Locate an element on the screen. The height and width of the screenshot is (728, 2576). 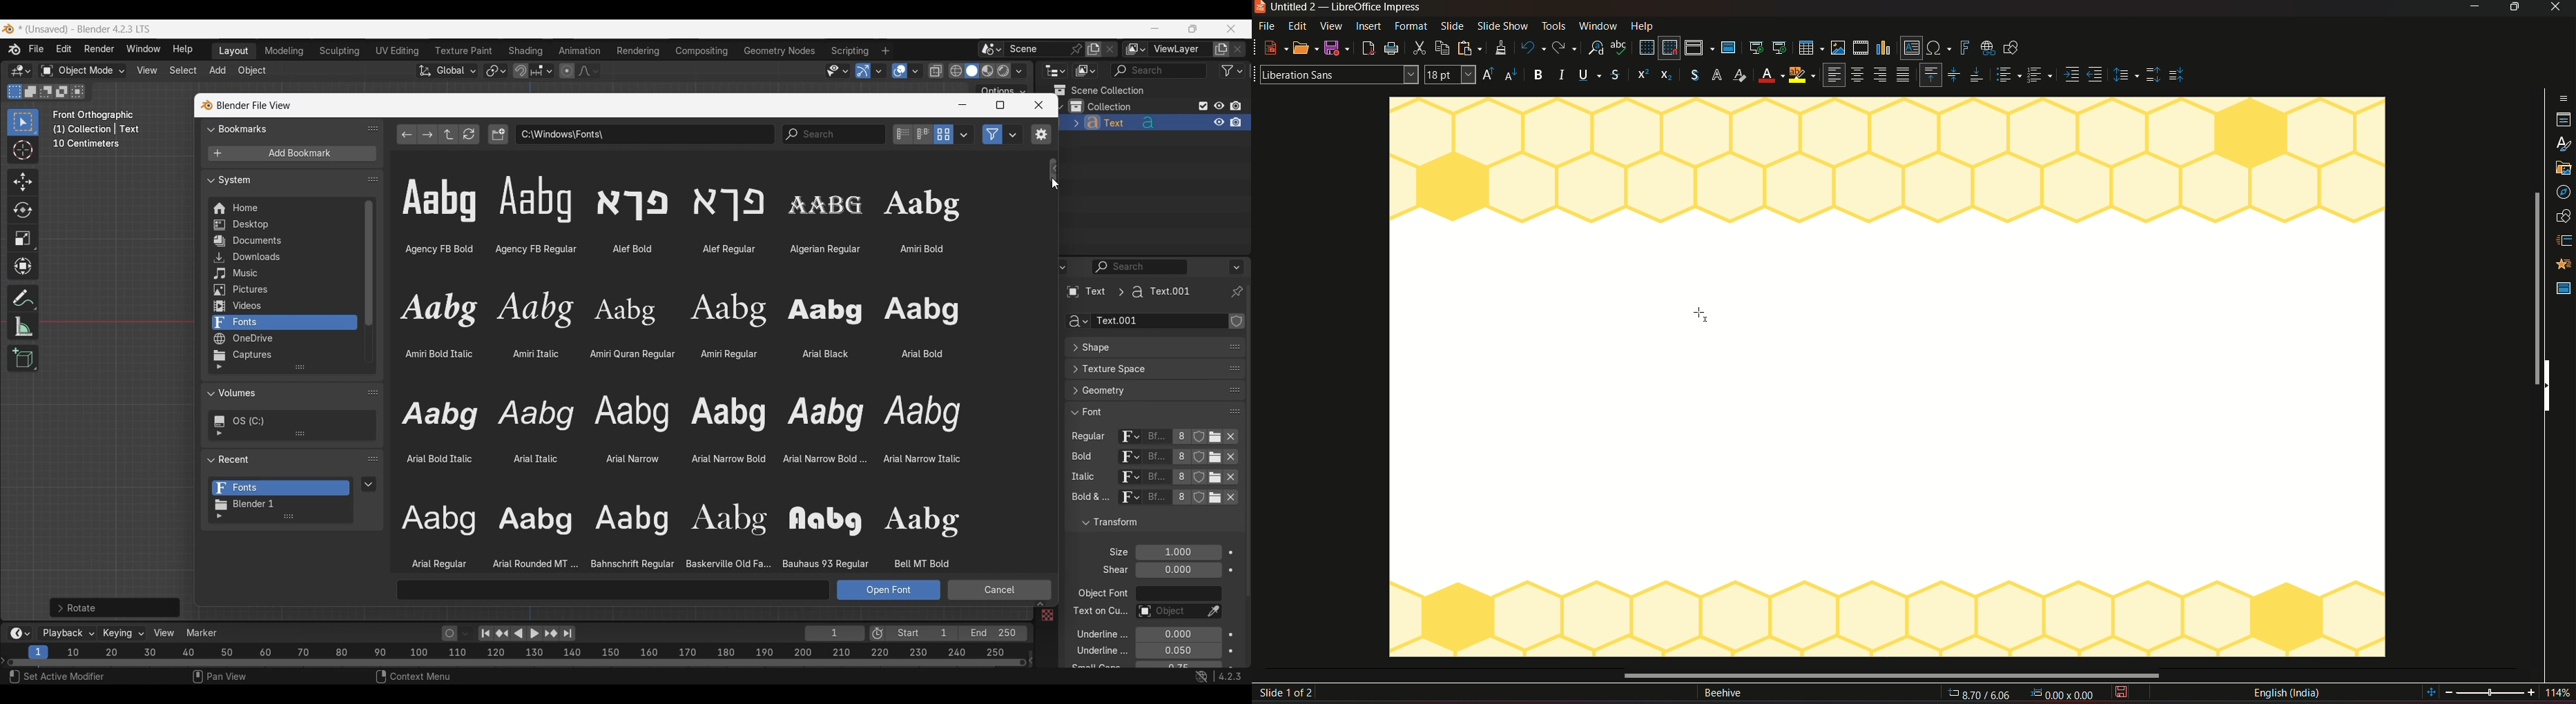
Exclude from view layer is located at coordinates (1204, 106).